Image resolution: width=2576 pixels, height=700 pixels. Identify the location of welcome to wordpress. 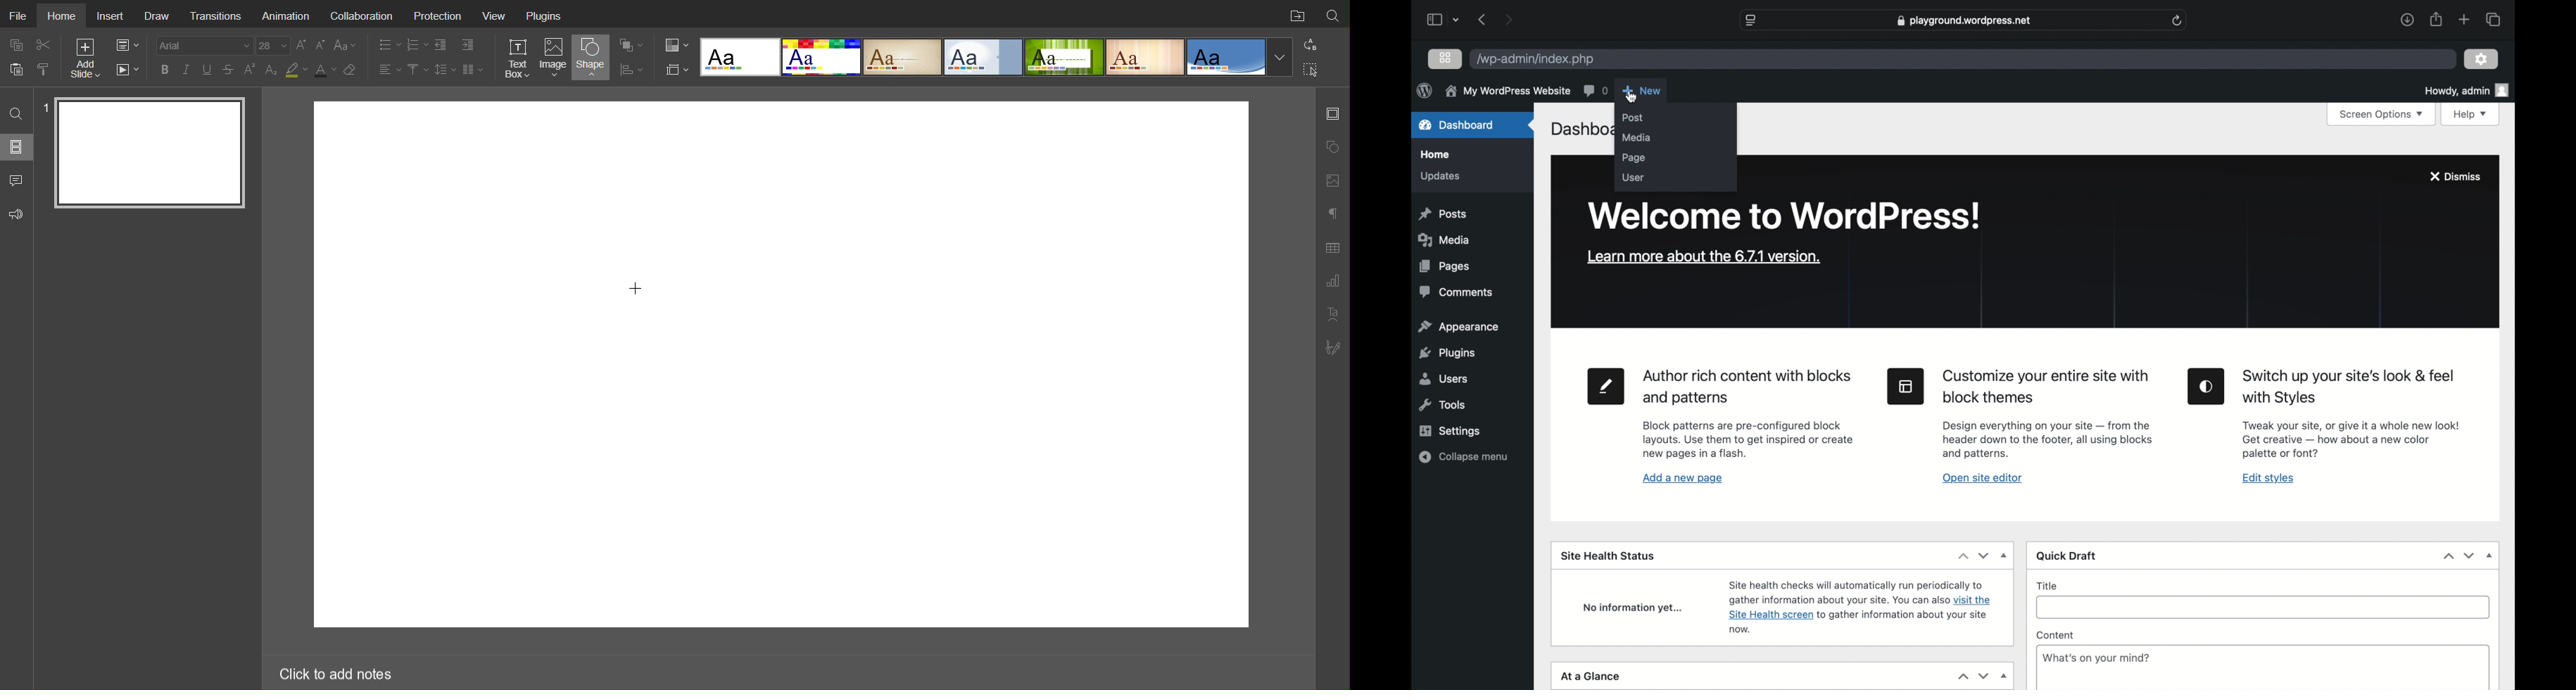
(1785, 217).